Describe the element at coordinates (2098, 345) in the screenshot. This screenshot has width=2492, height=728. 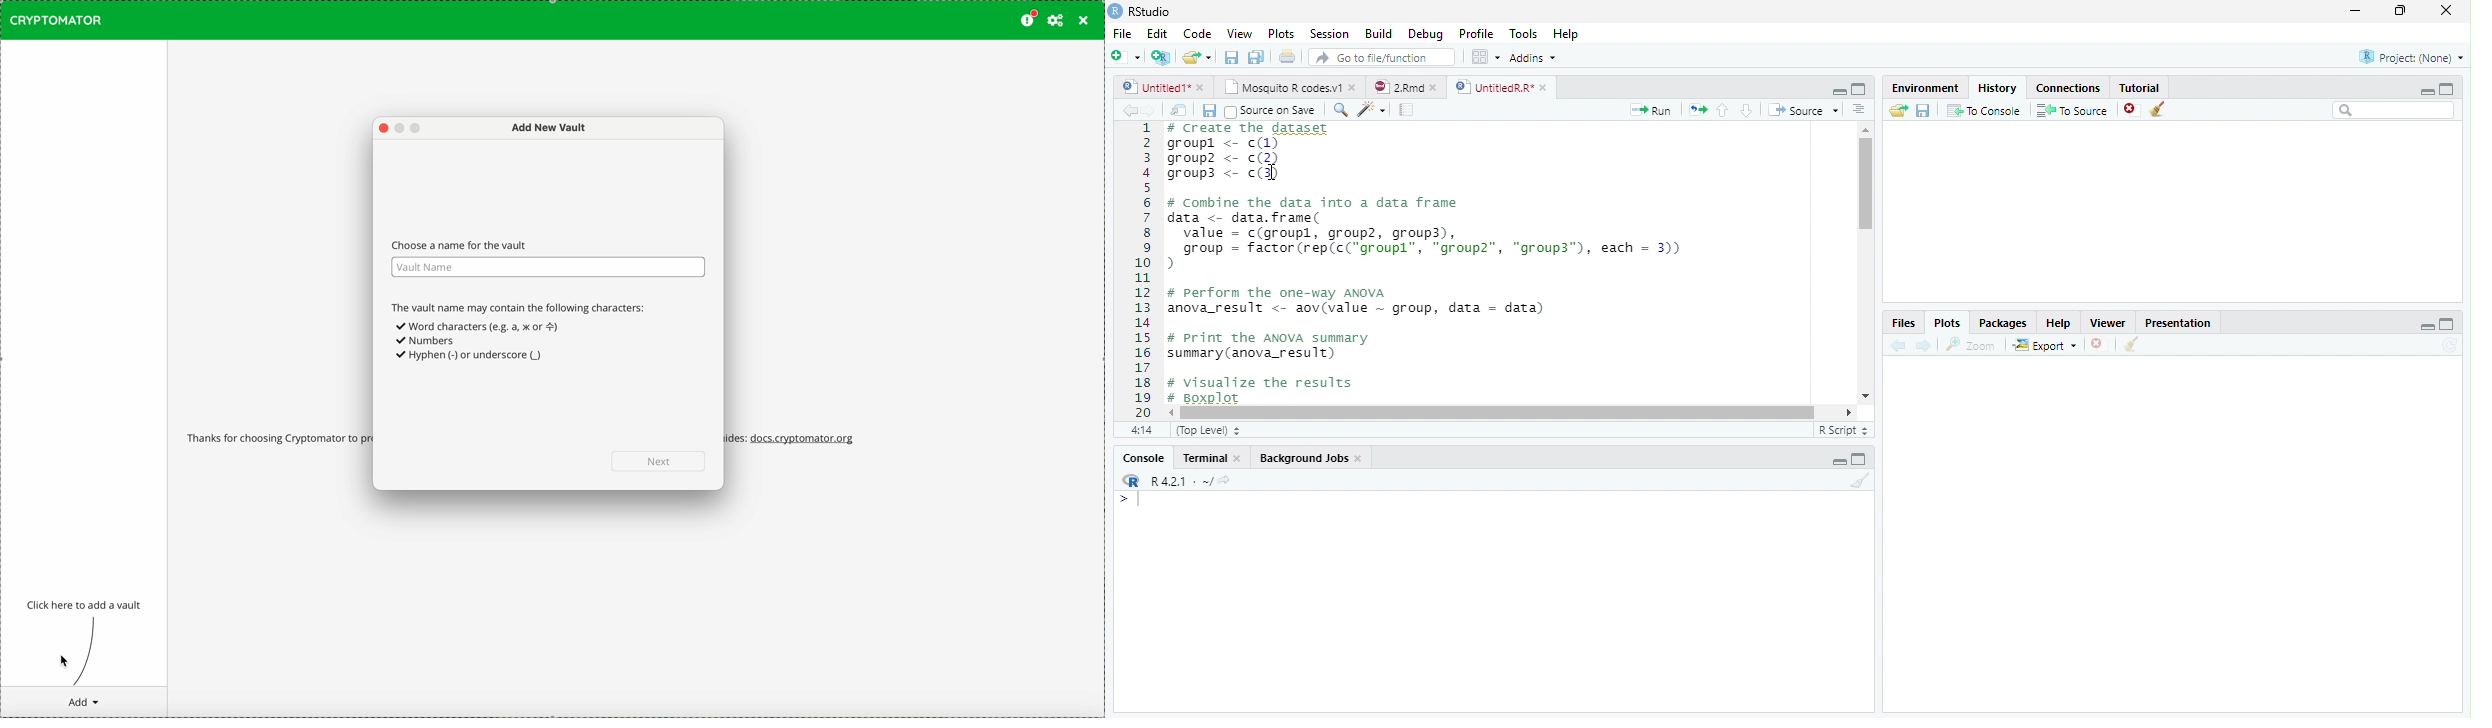
I see `Delete` at that location.